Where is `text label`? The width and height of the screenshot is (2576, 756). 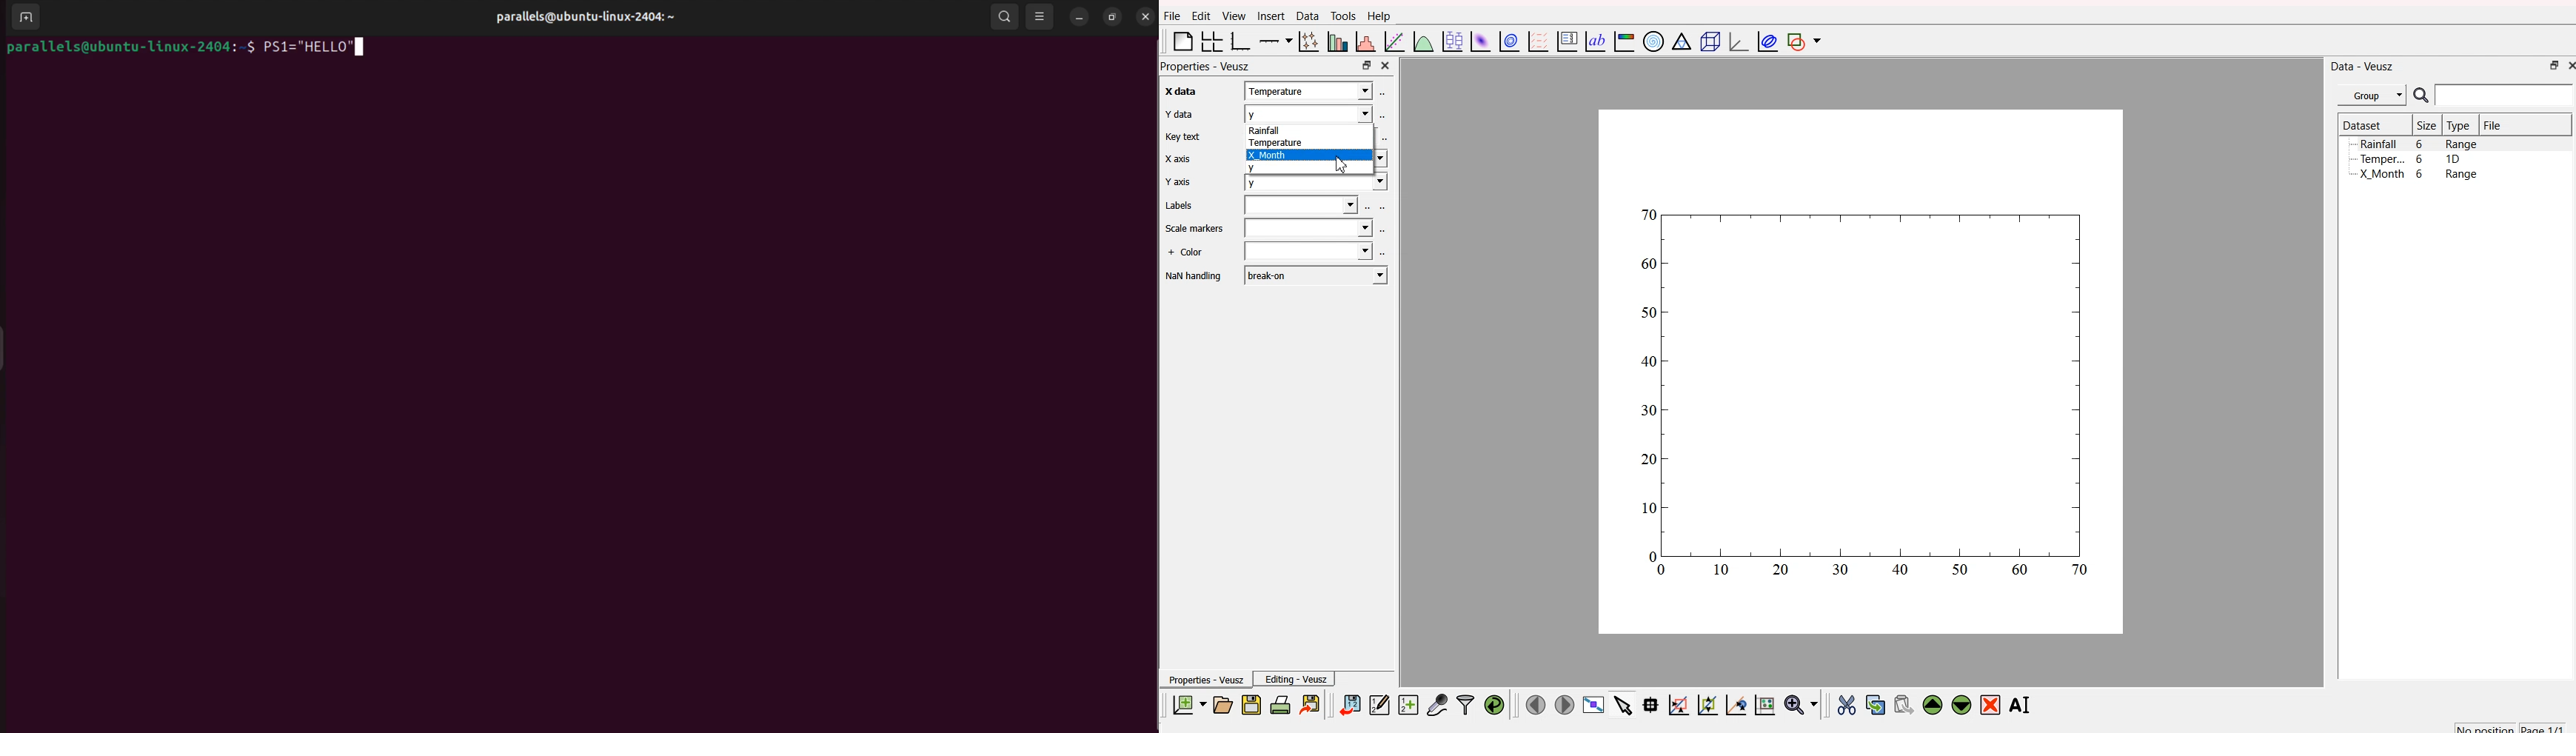
text label is located at coordinates (1593, 42).